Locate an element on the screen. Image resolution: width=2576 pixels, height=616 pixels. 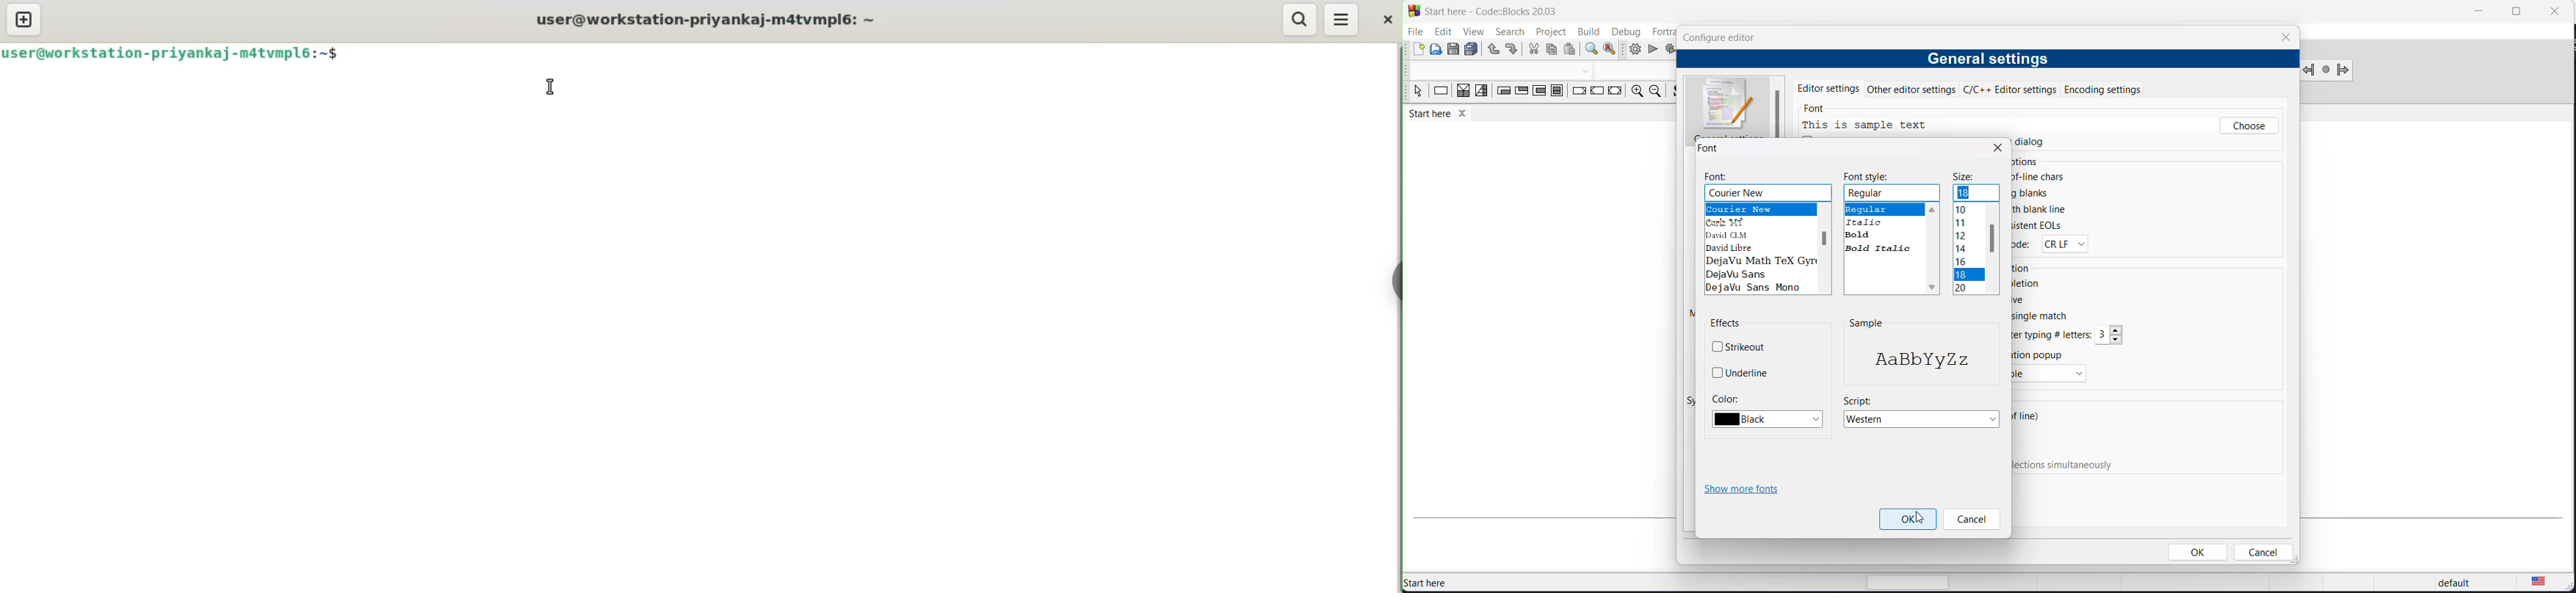
default is located at coordinates (2451, 584).